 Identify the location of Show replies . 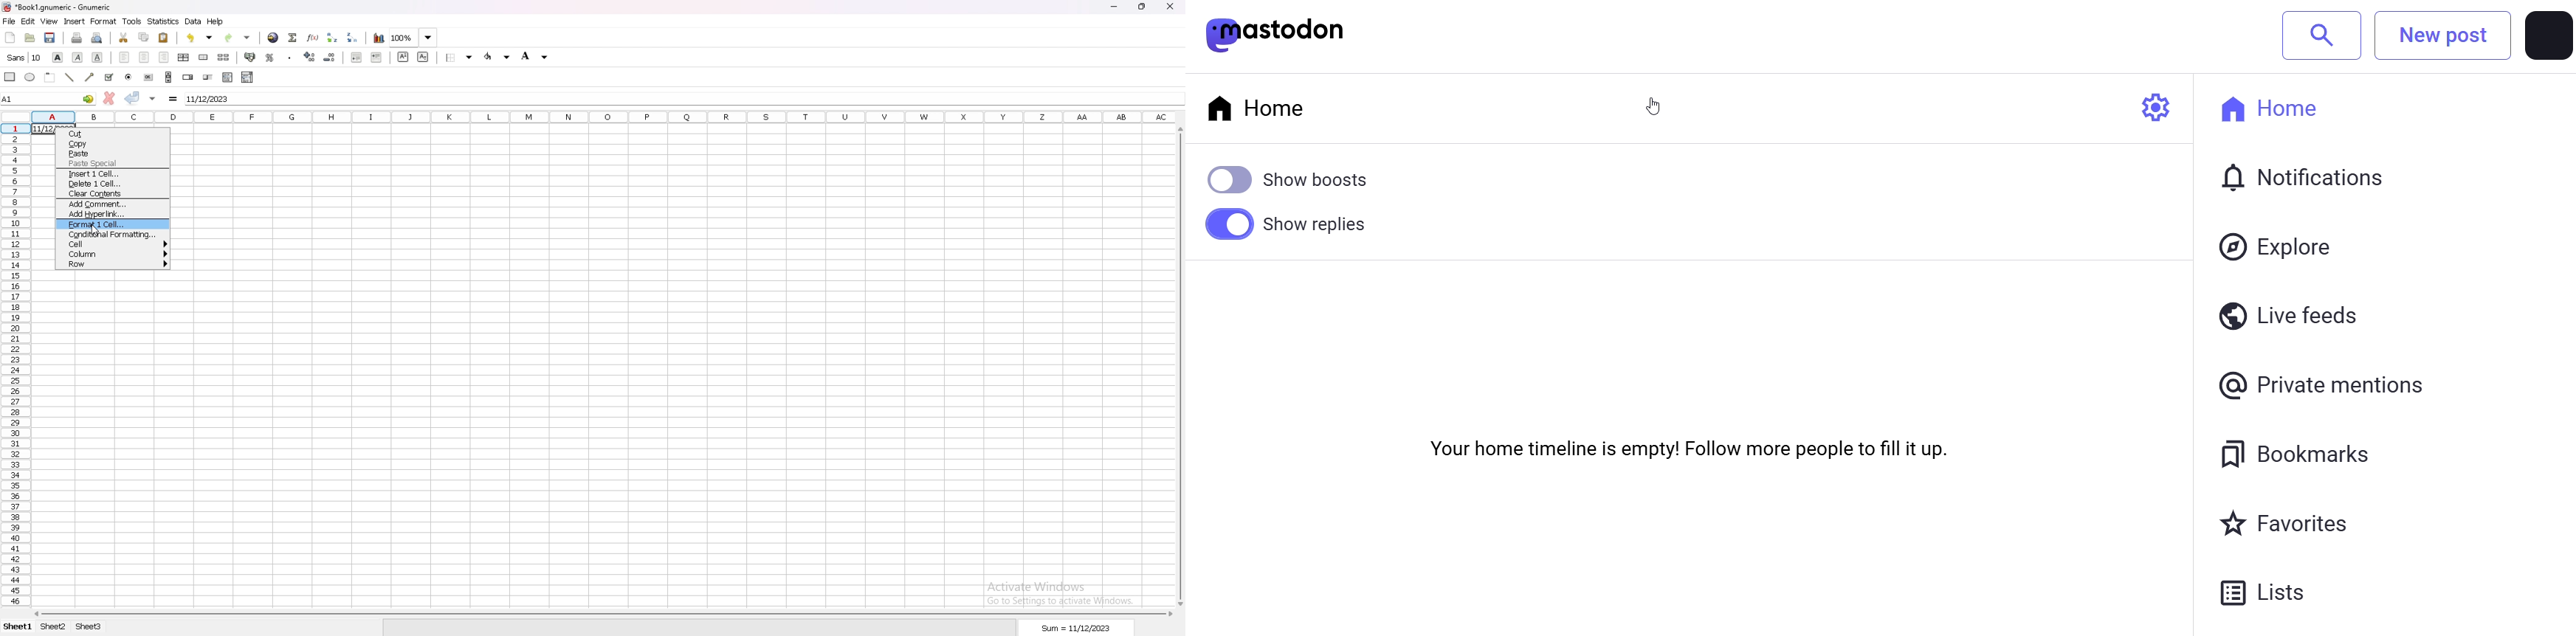
(1327, 224).